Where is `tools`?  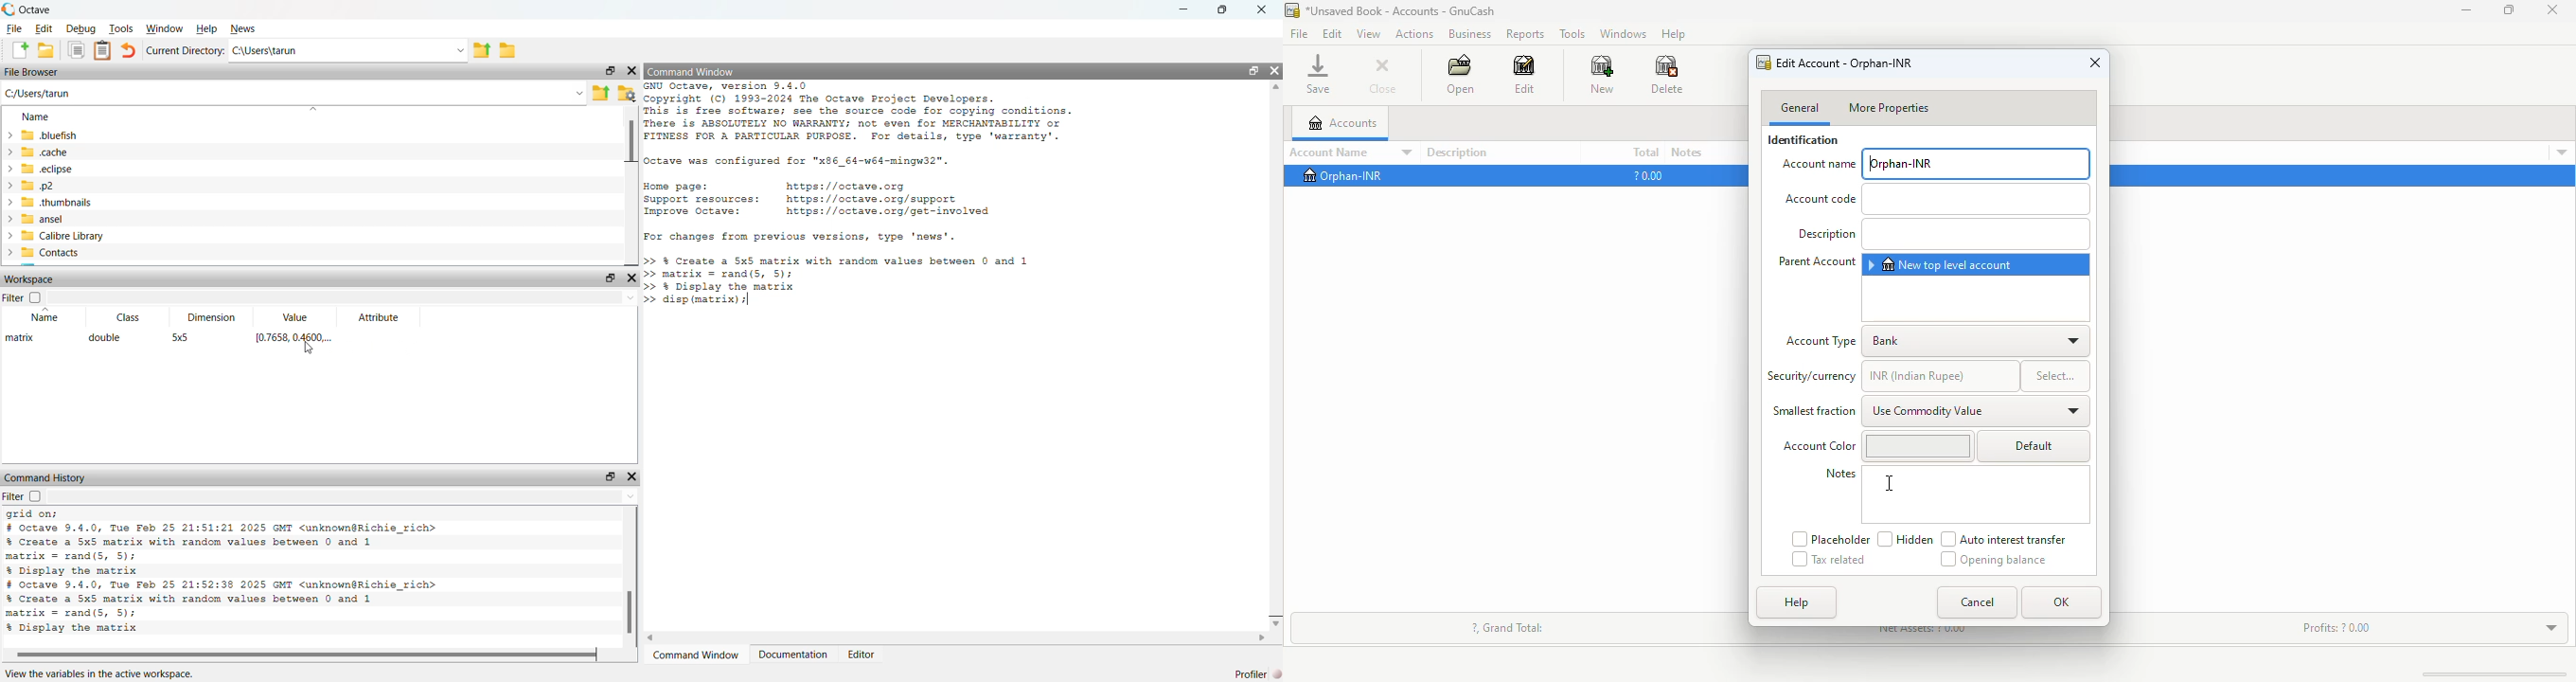
tools is located at coordinates (1572, 35).